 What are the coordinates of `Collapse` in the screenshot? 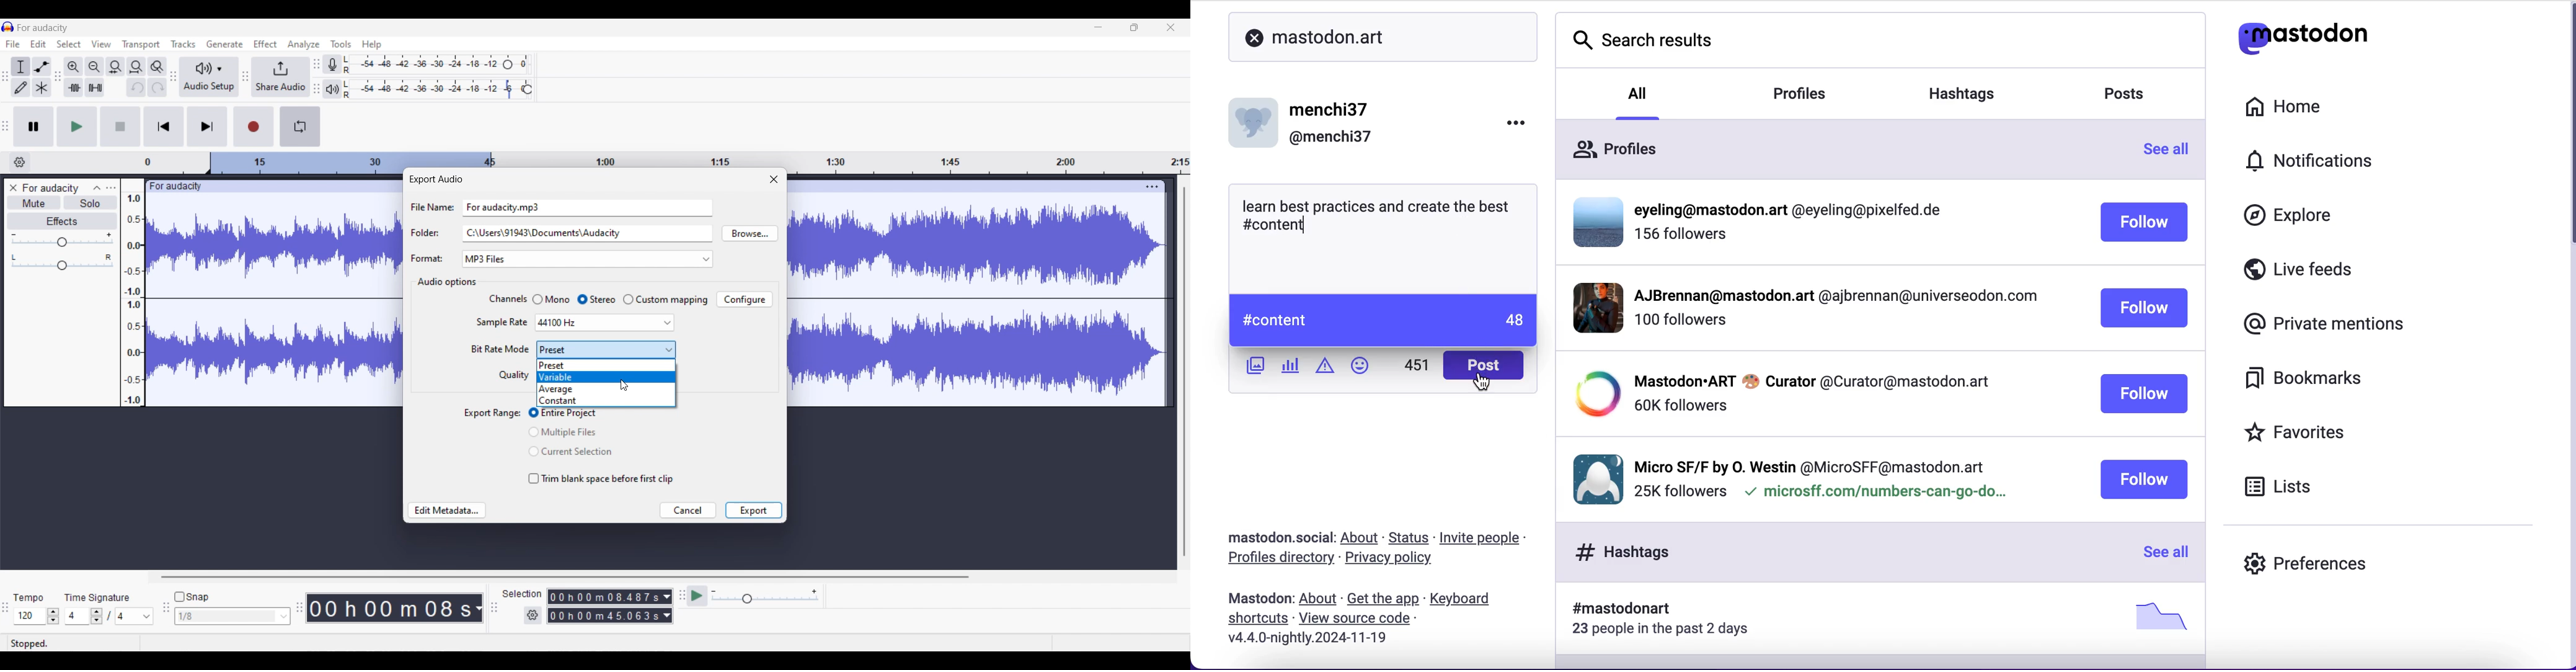 It's located at (97, 188).